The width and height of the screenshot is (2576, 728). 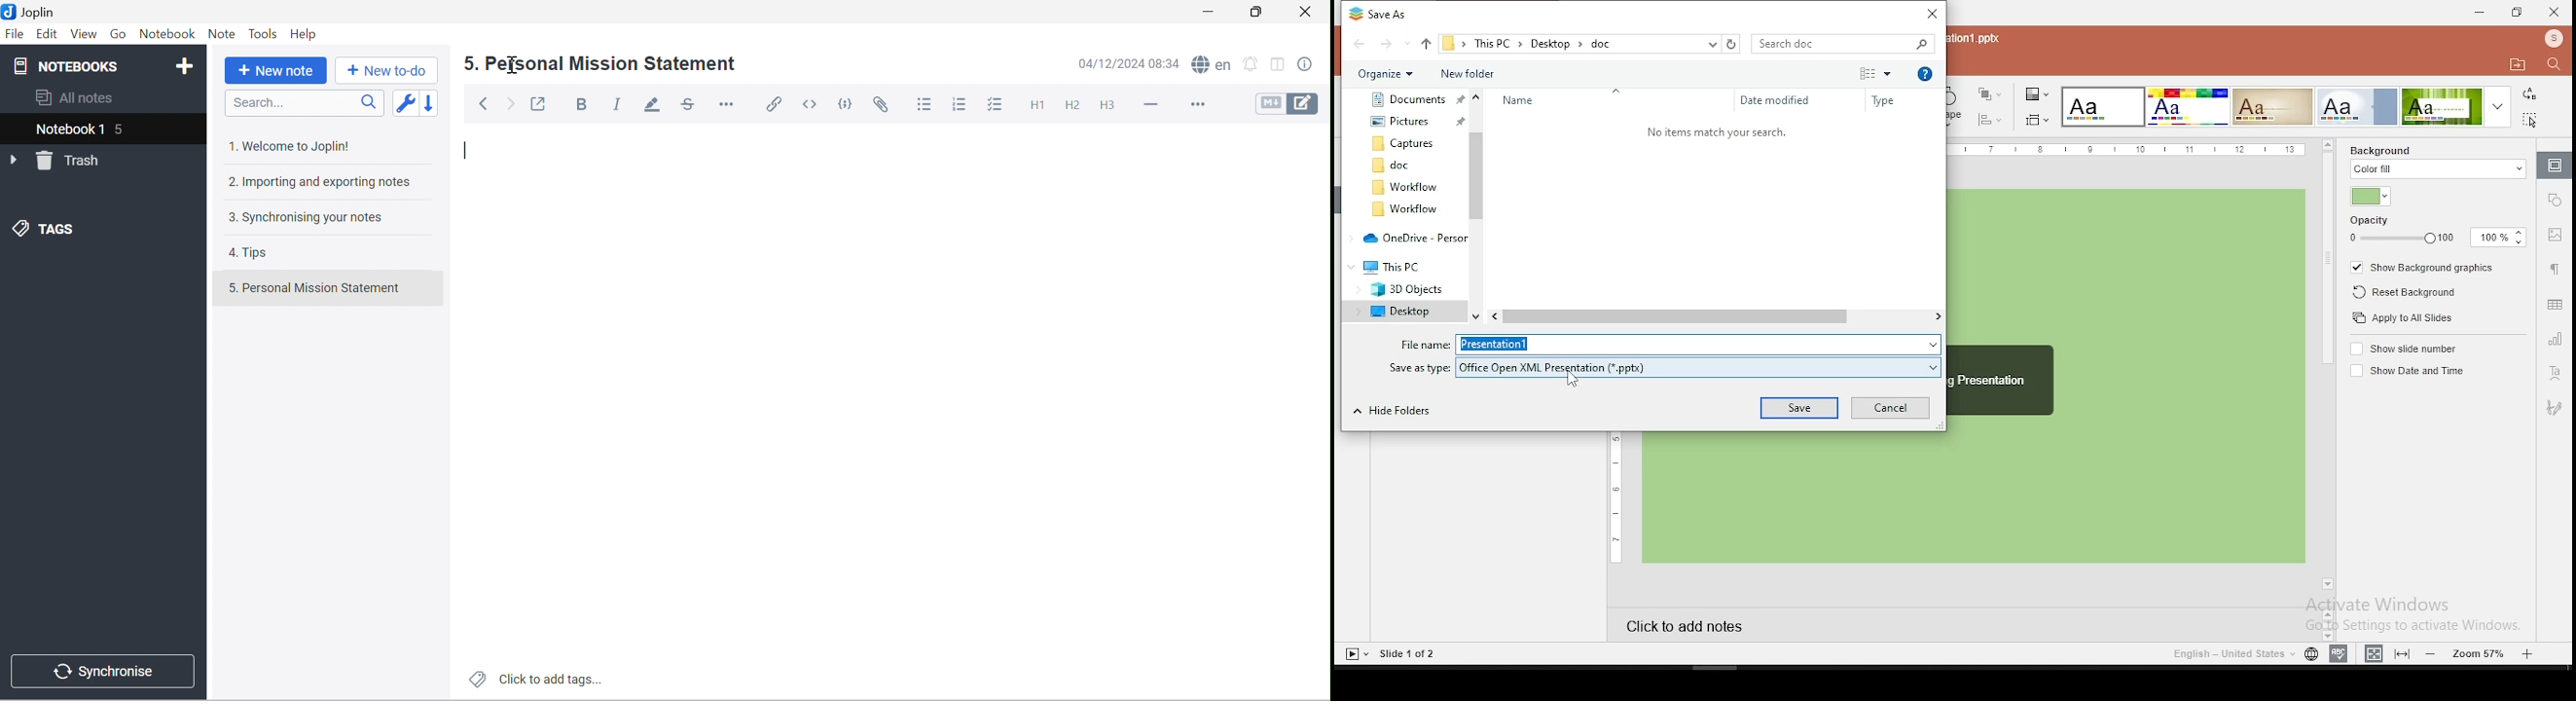 I want to click on Set document language, so click(x=2311, y=654).